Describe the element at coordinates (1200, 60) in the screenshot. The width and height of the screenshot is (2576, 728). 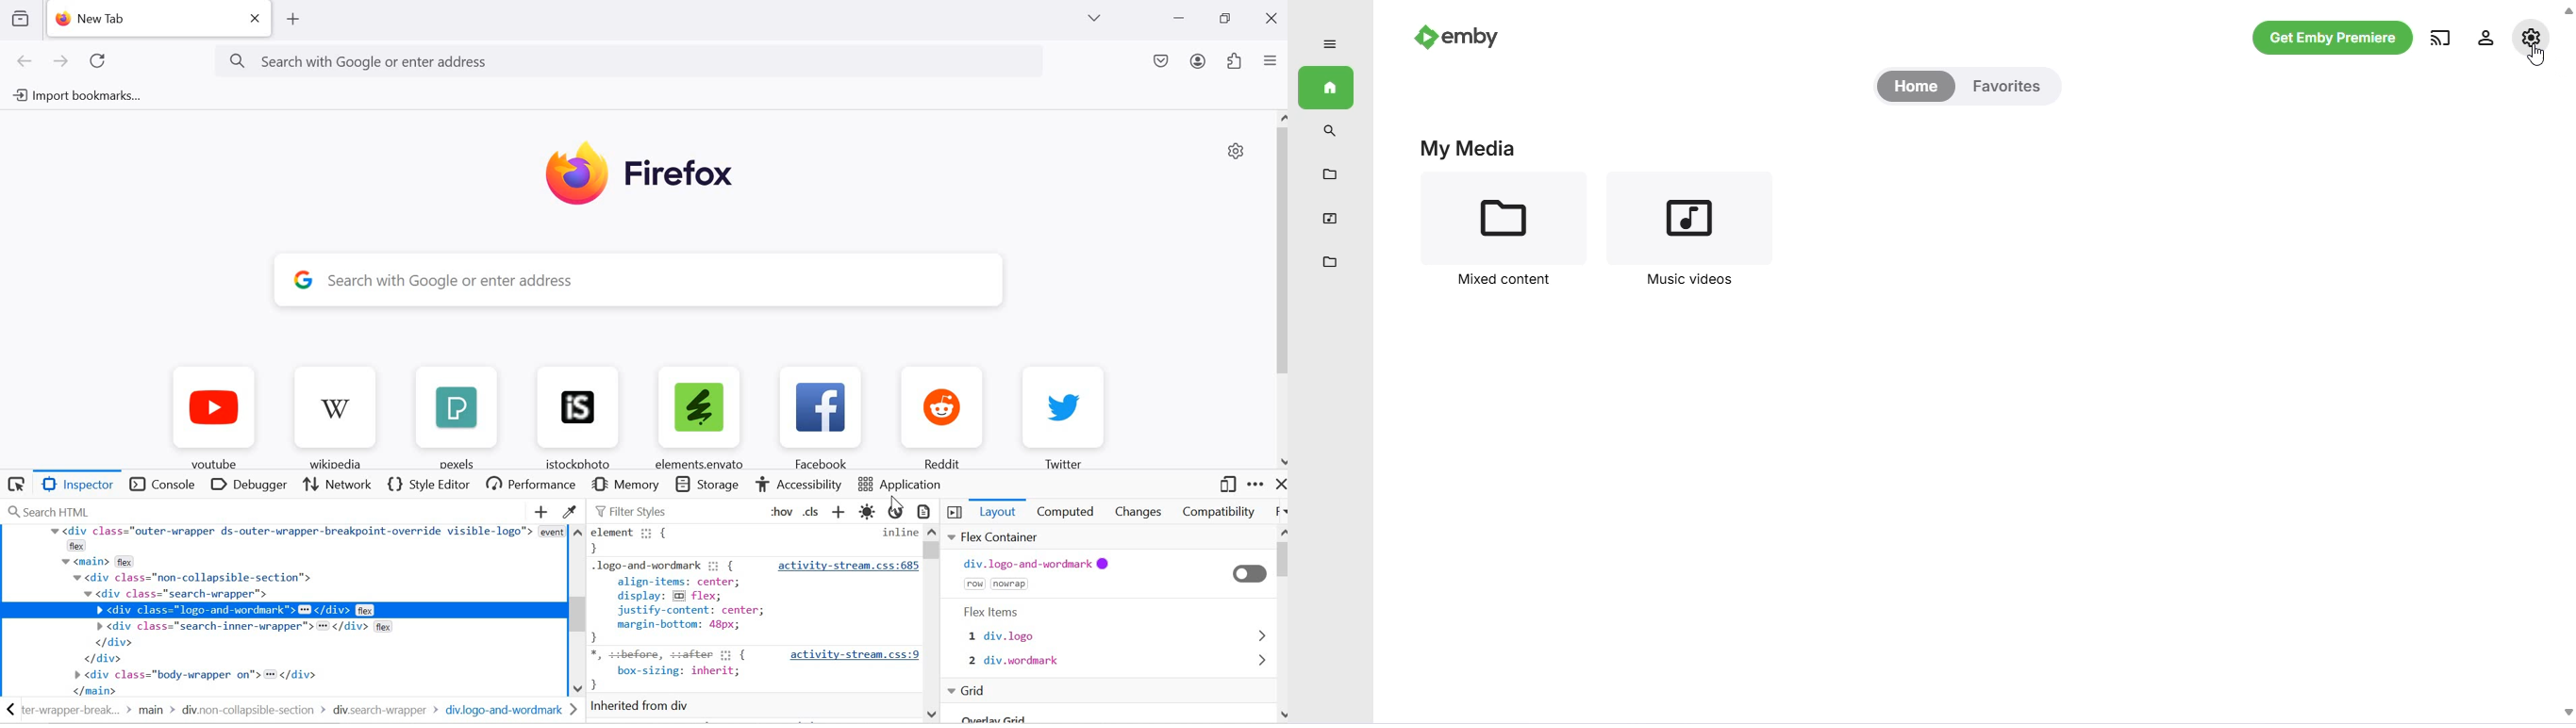
I see `account` at that location.